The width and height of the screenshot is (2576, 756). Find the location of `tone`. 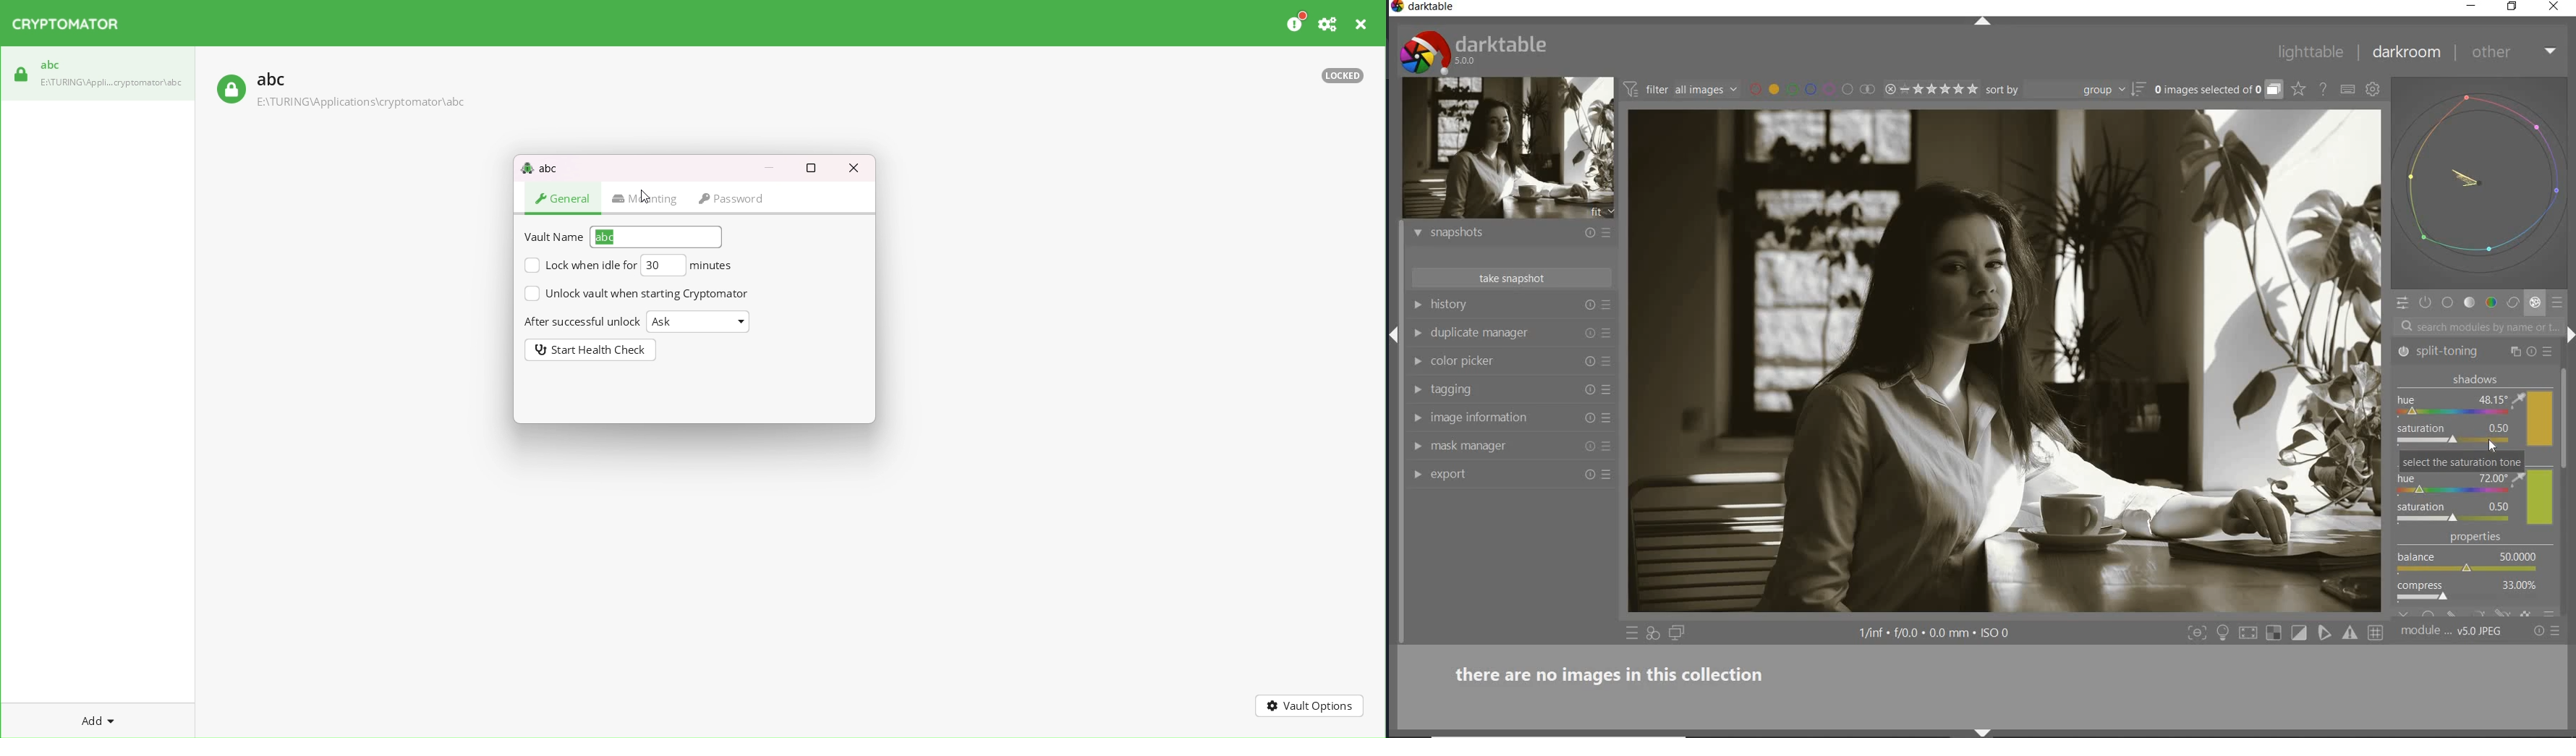

tone is located at coordinates (2470, 304).